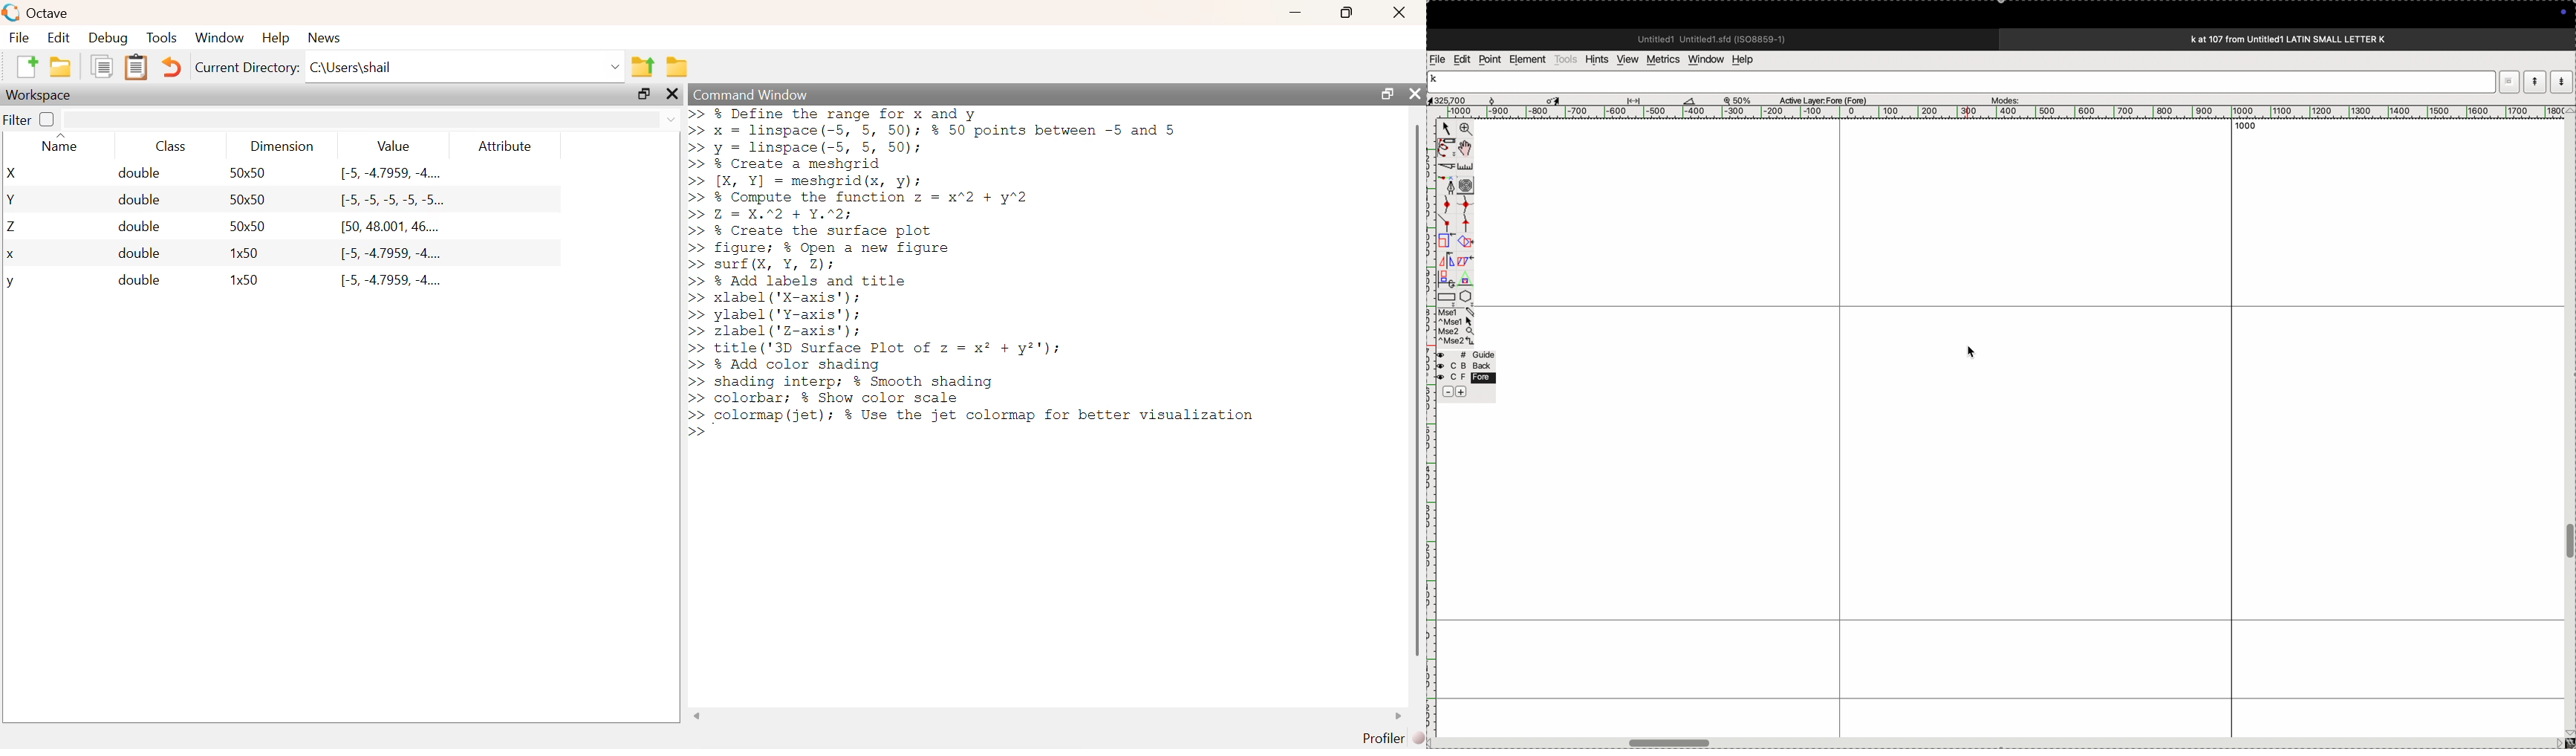 Image resolution: width=2576 pixels, height=756 pixels. Describe the element at coordinates (19, 36) in the screenshot. I see `File` at that location.